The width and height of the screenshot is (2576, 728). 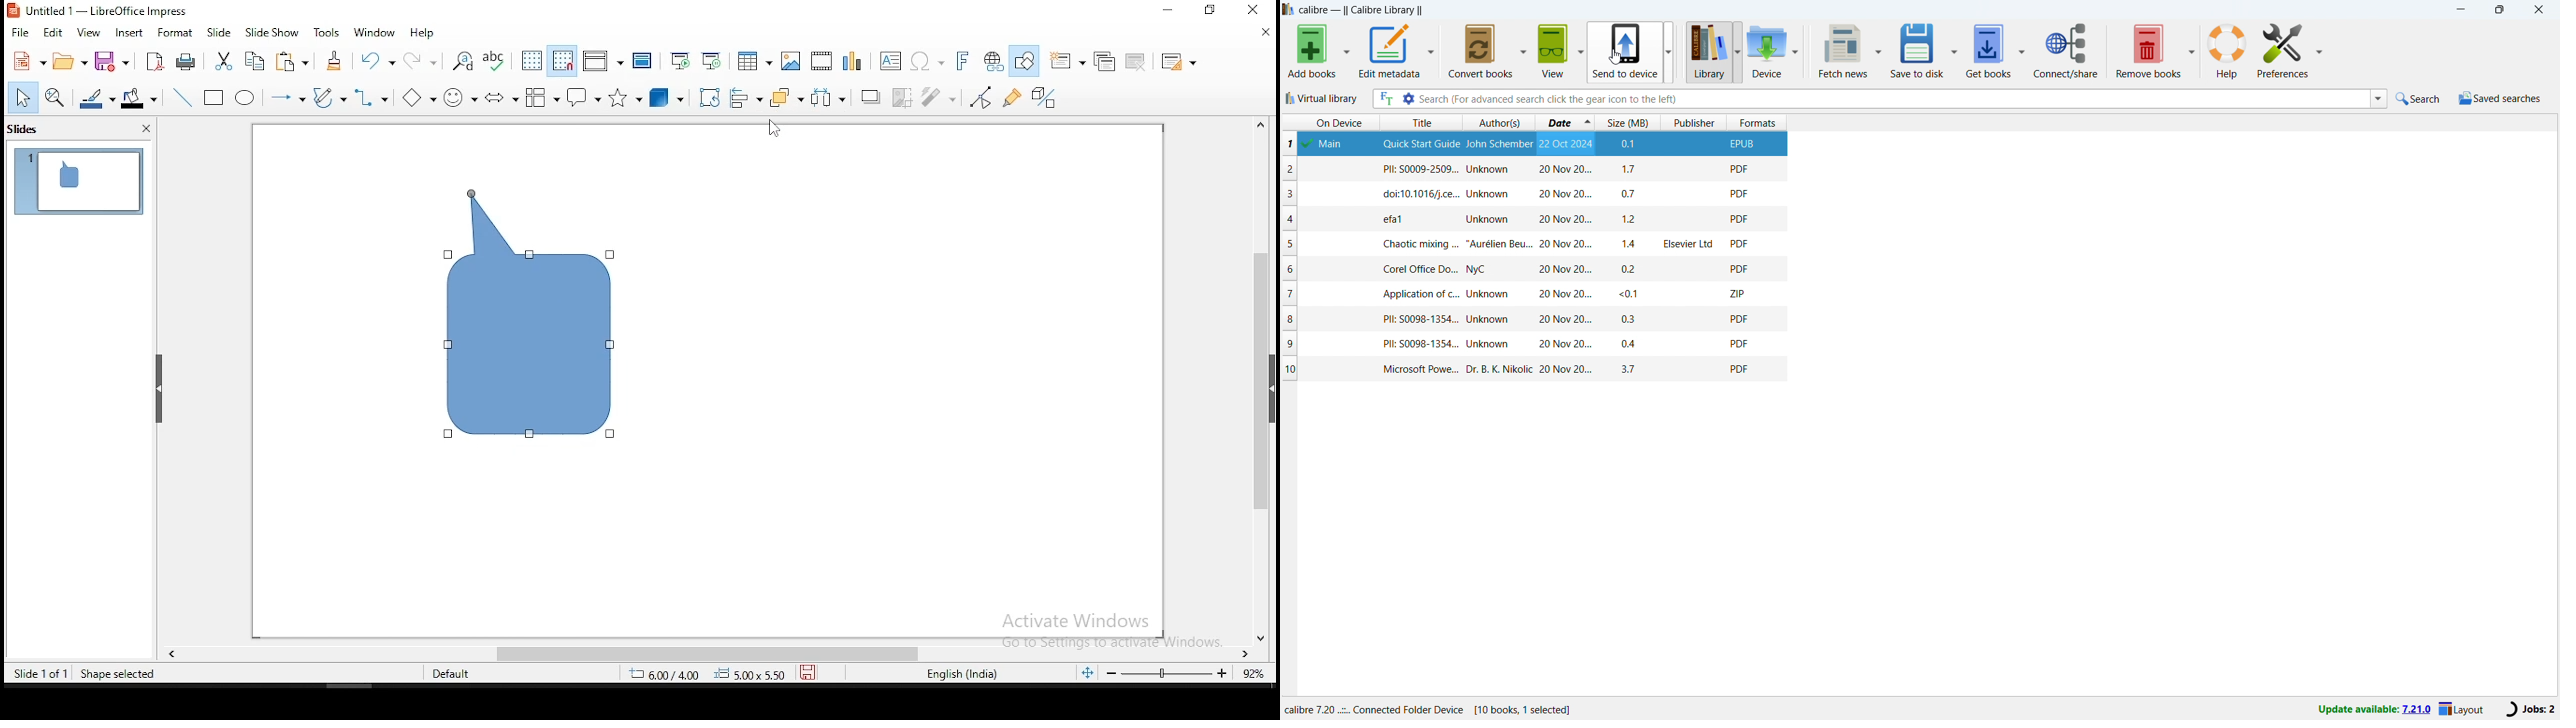 What do you see at coordinates (583, 96) in the screenshot?
I see `callout shapes` at bounding box center [583, 96].